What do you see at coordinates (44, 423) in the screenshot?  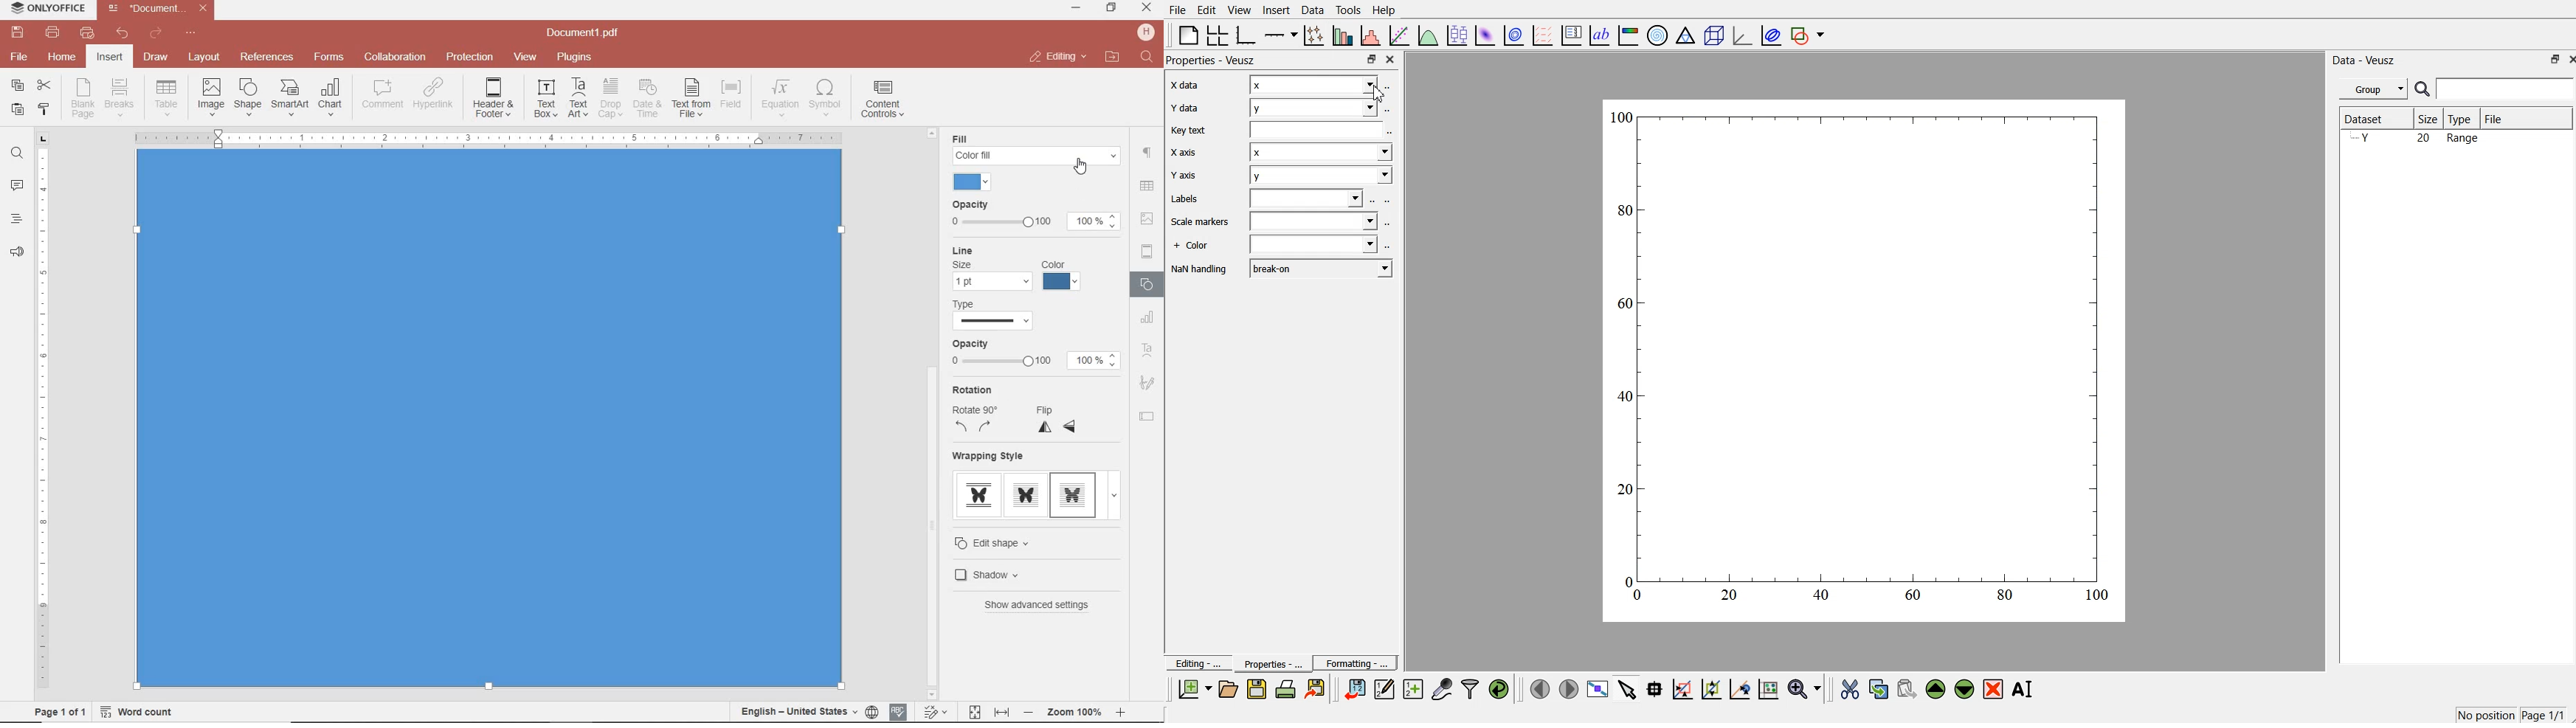 I see `ruler` at bounding box center [44, 423].